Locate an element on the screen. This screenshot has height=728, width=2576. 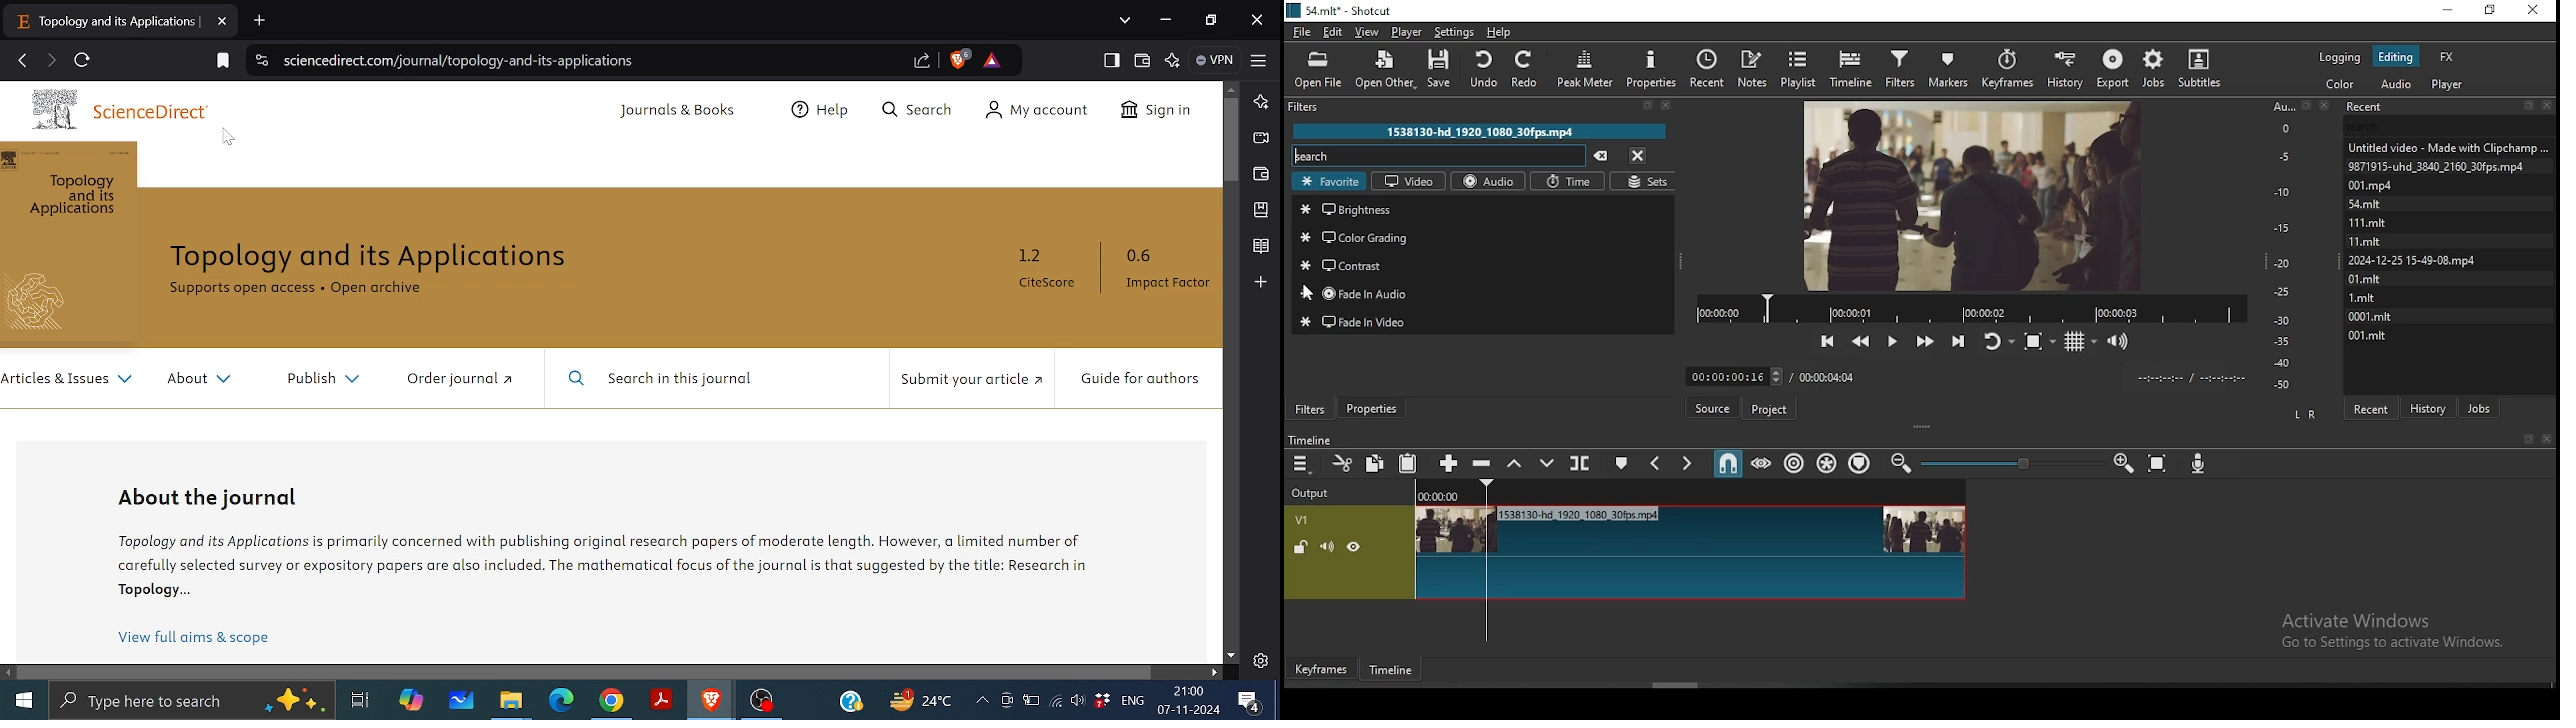
favorite is located at coordinates (1329, 181).